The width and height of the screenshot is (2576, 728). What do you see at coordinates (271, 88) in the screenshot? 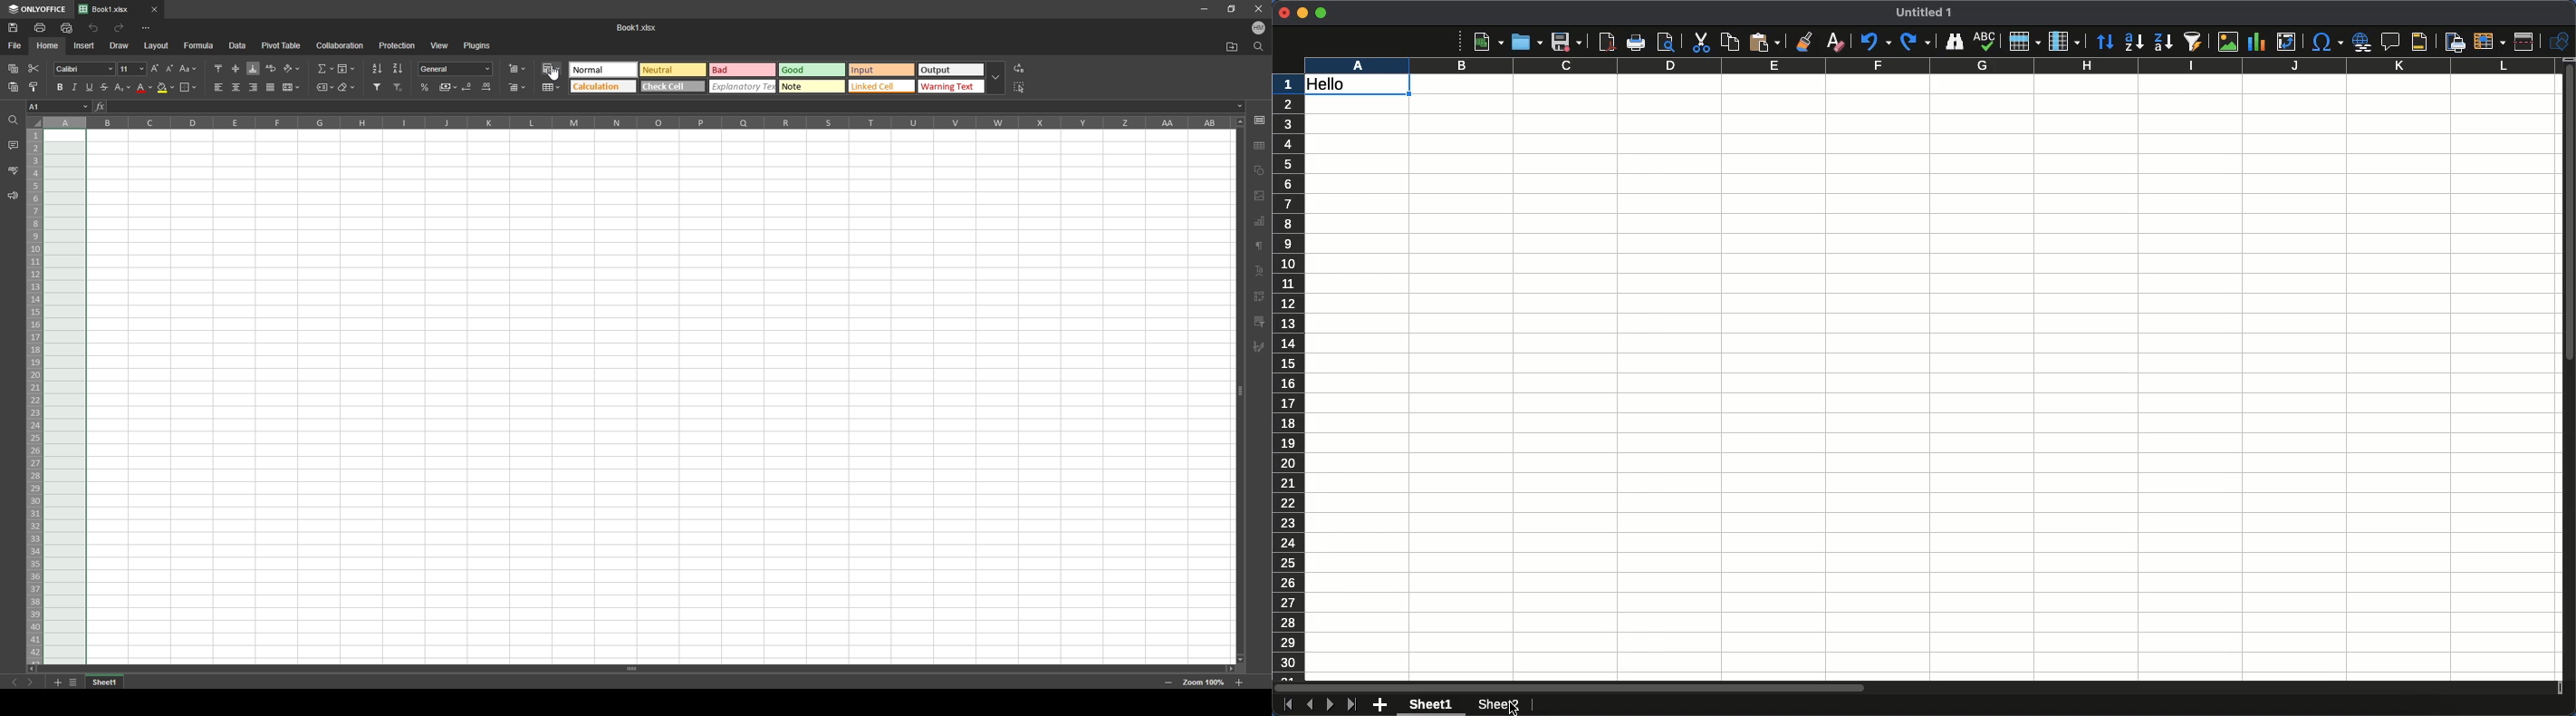
I see `justified` at bounding box center [271, 88].